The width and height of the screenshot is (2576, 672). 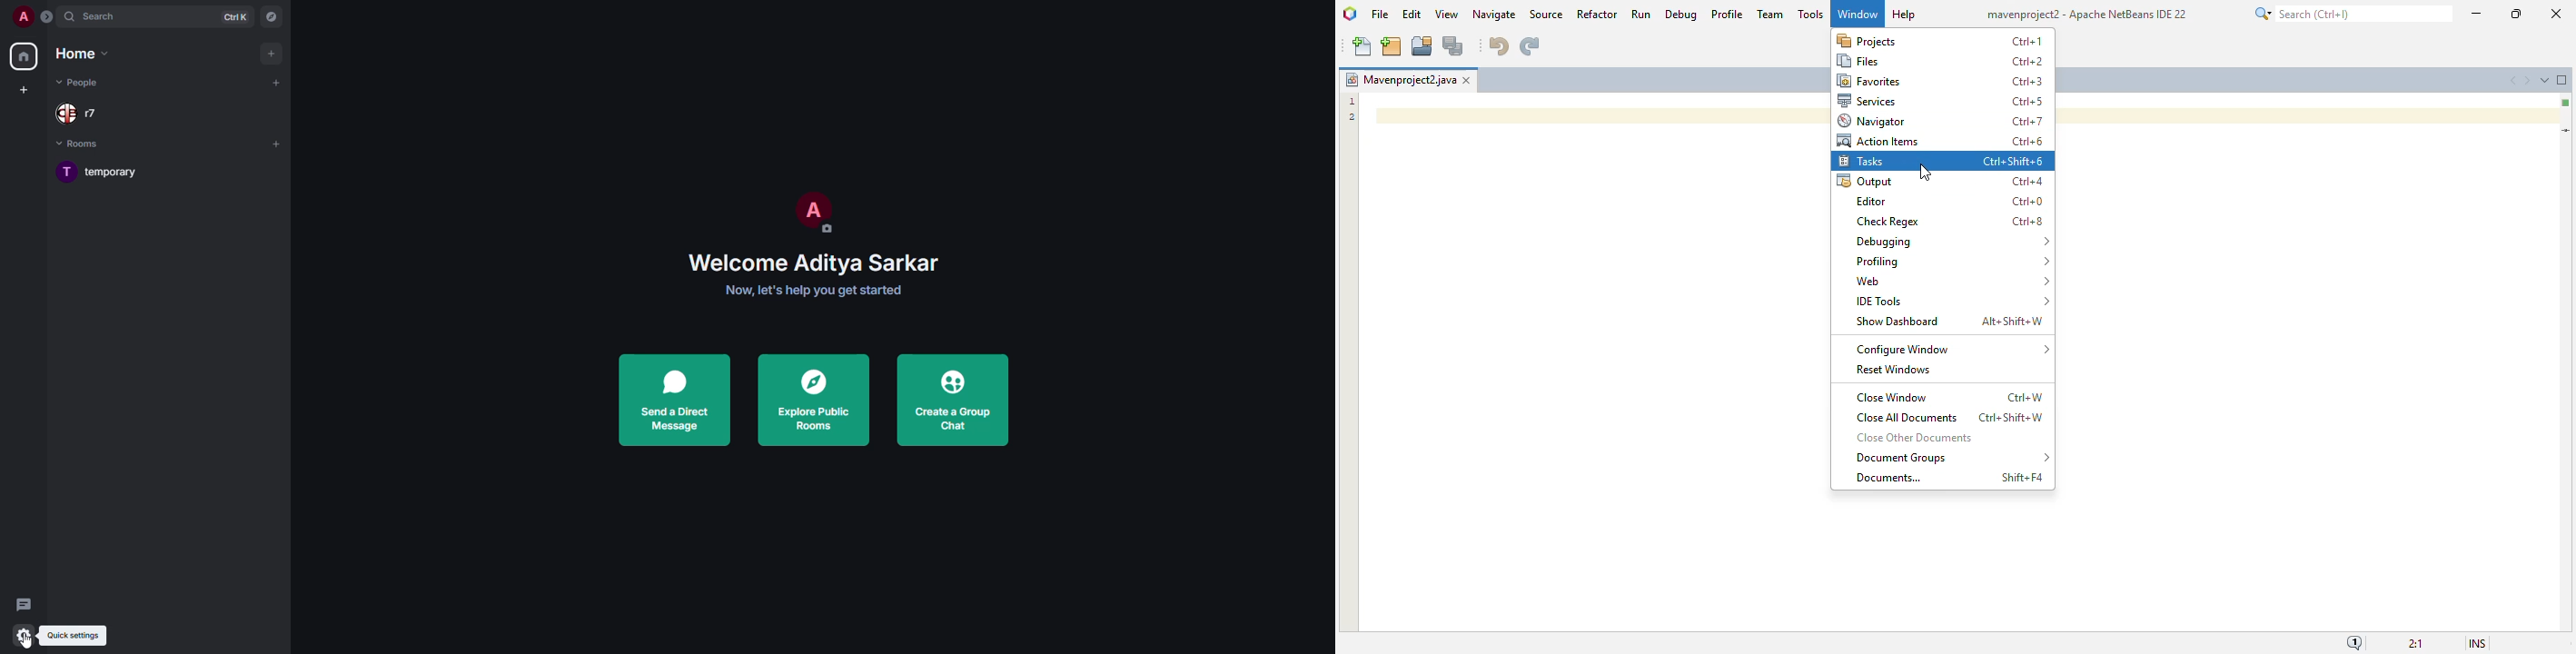 What do you see at coordinates (811, 213) in the screenshot?
I see `profile pic` at bounding box center [811, 213].